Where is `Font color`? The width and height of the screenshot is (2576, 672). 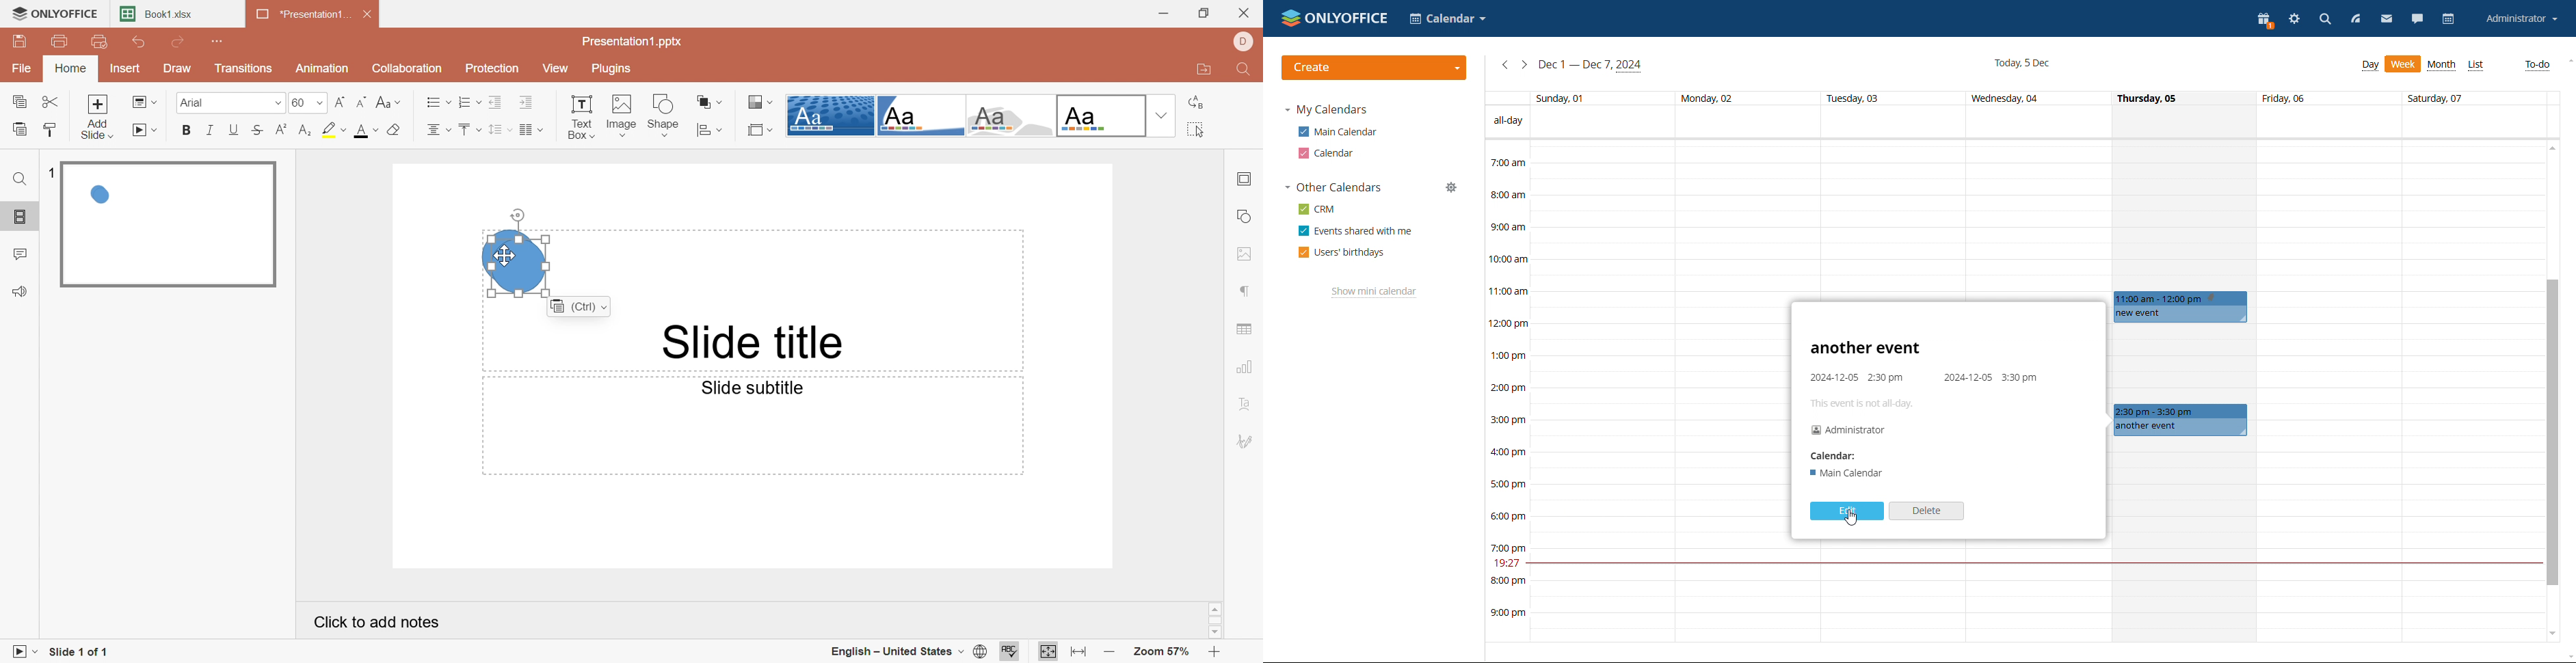 Font color is located at coordinates (363, 130).